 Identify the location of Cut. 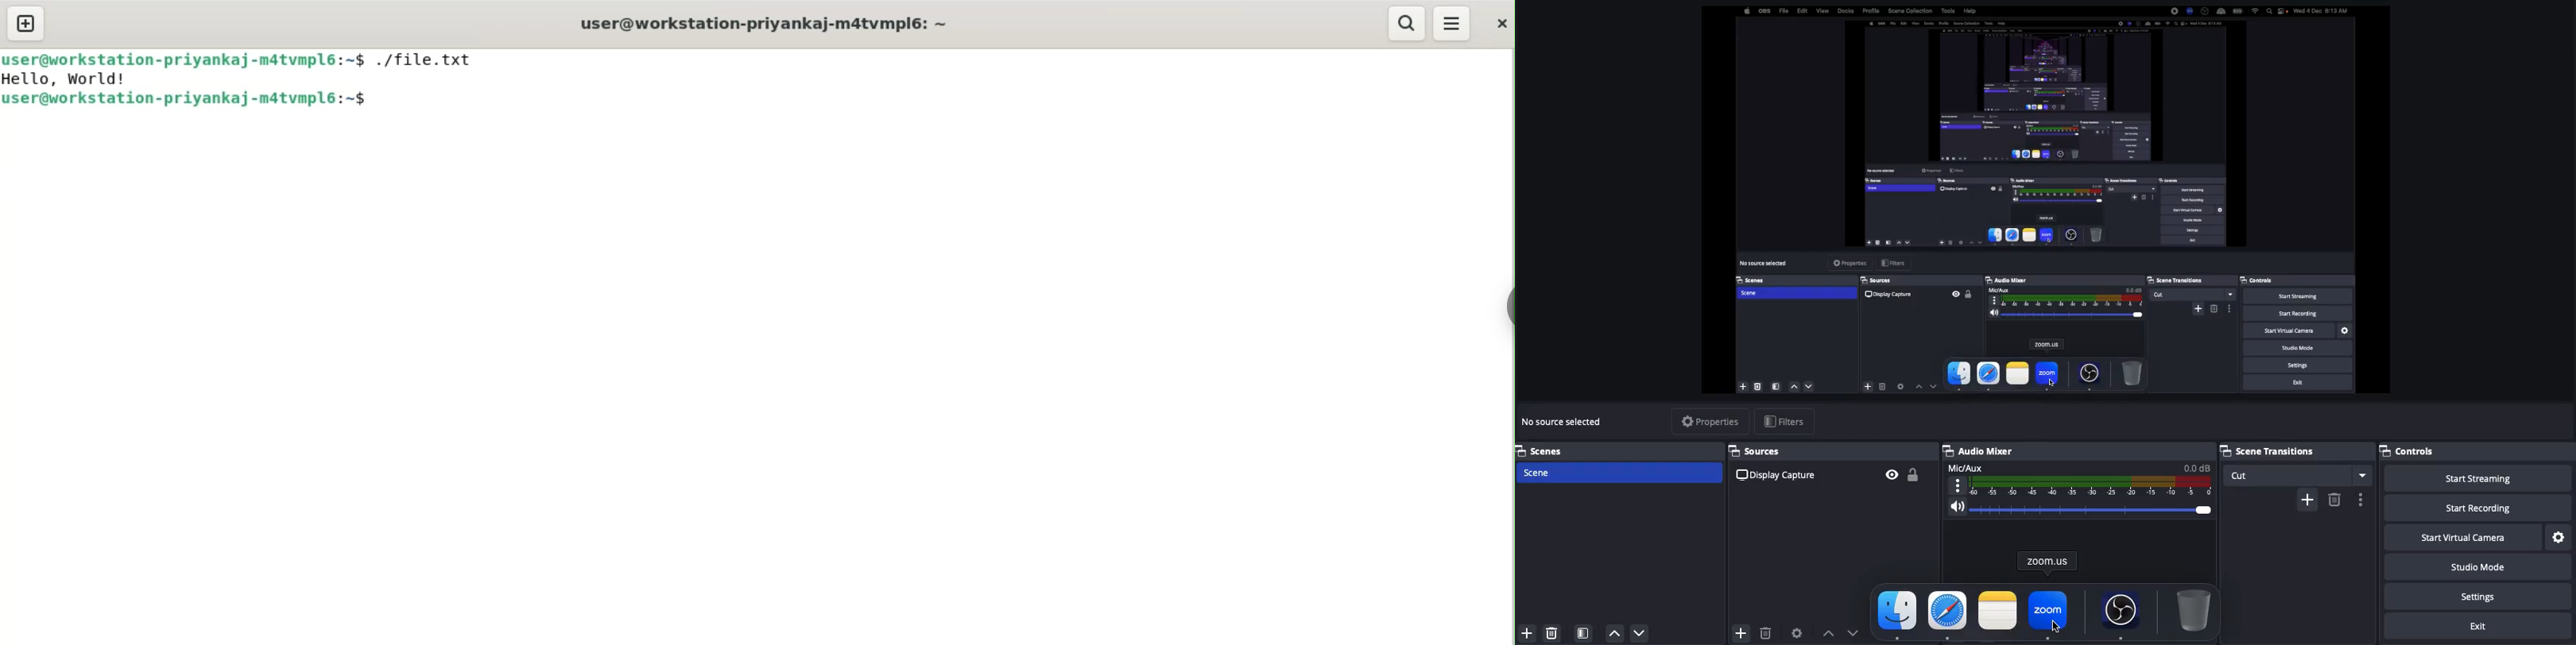
(2298, 473).